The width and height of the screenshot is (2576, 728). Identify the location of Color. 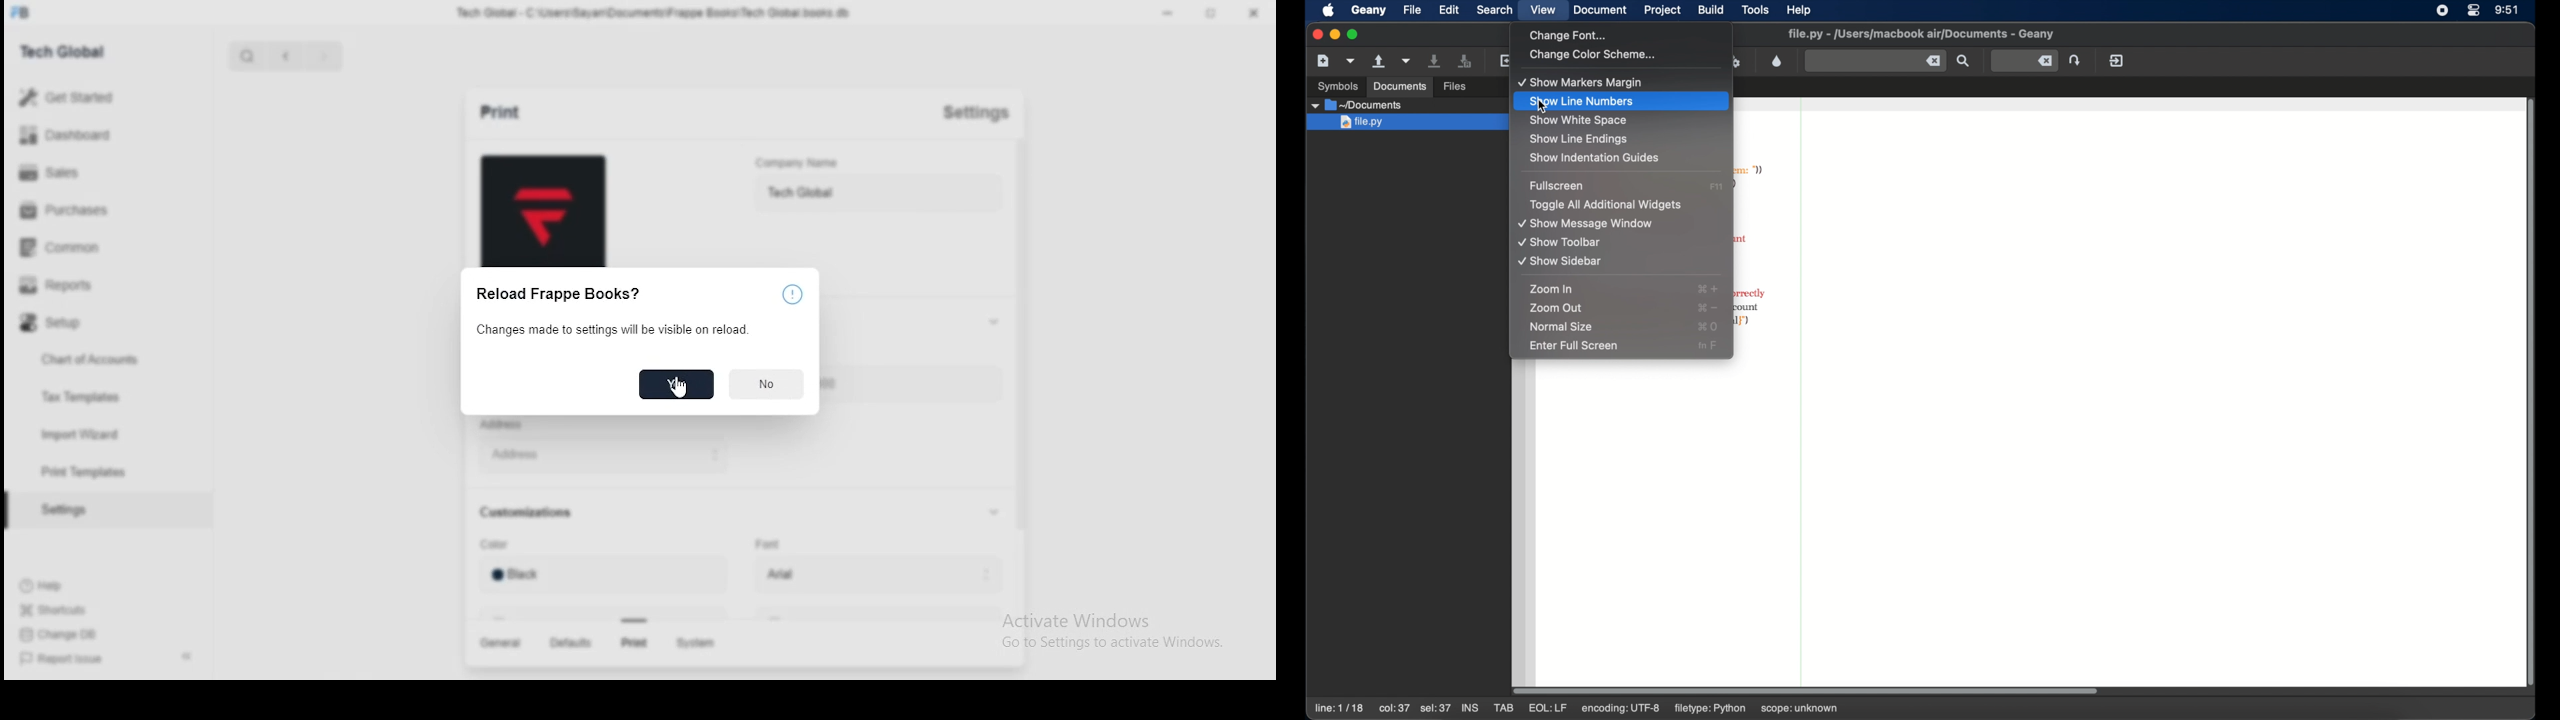
(504, 546).